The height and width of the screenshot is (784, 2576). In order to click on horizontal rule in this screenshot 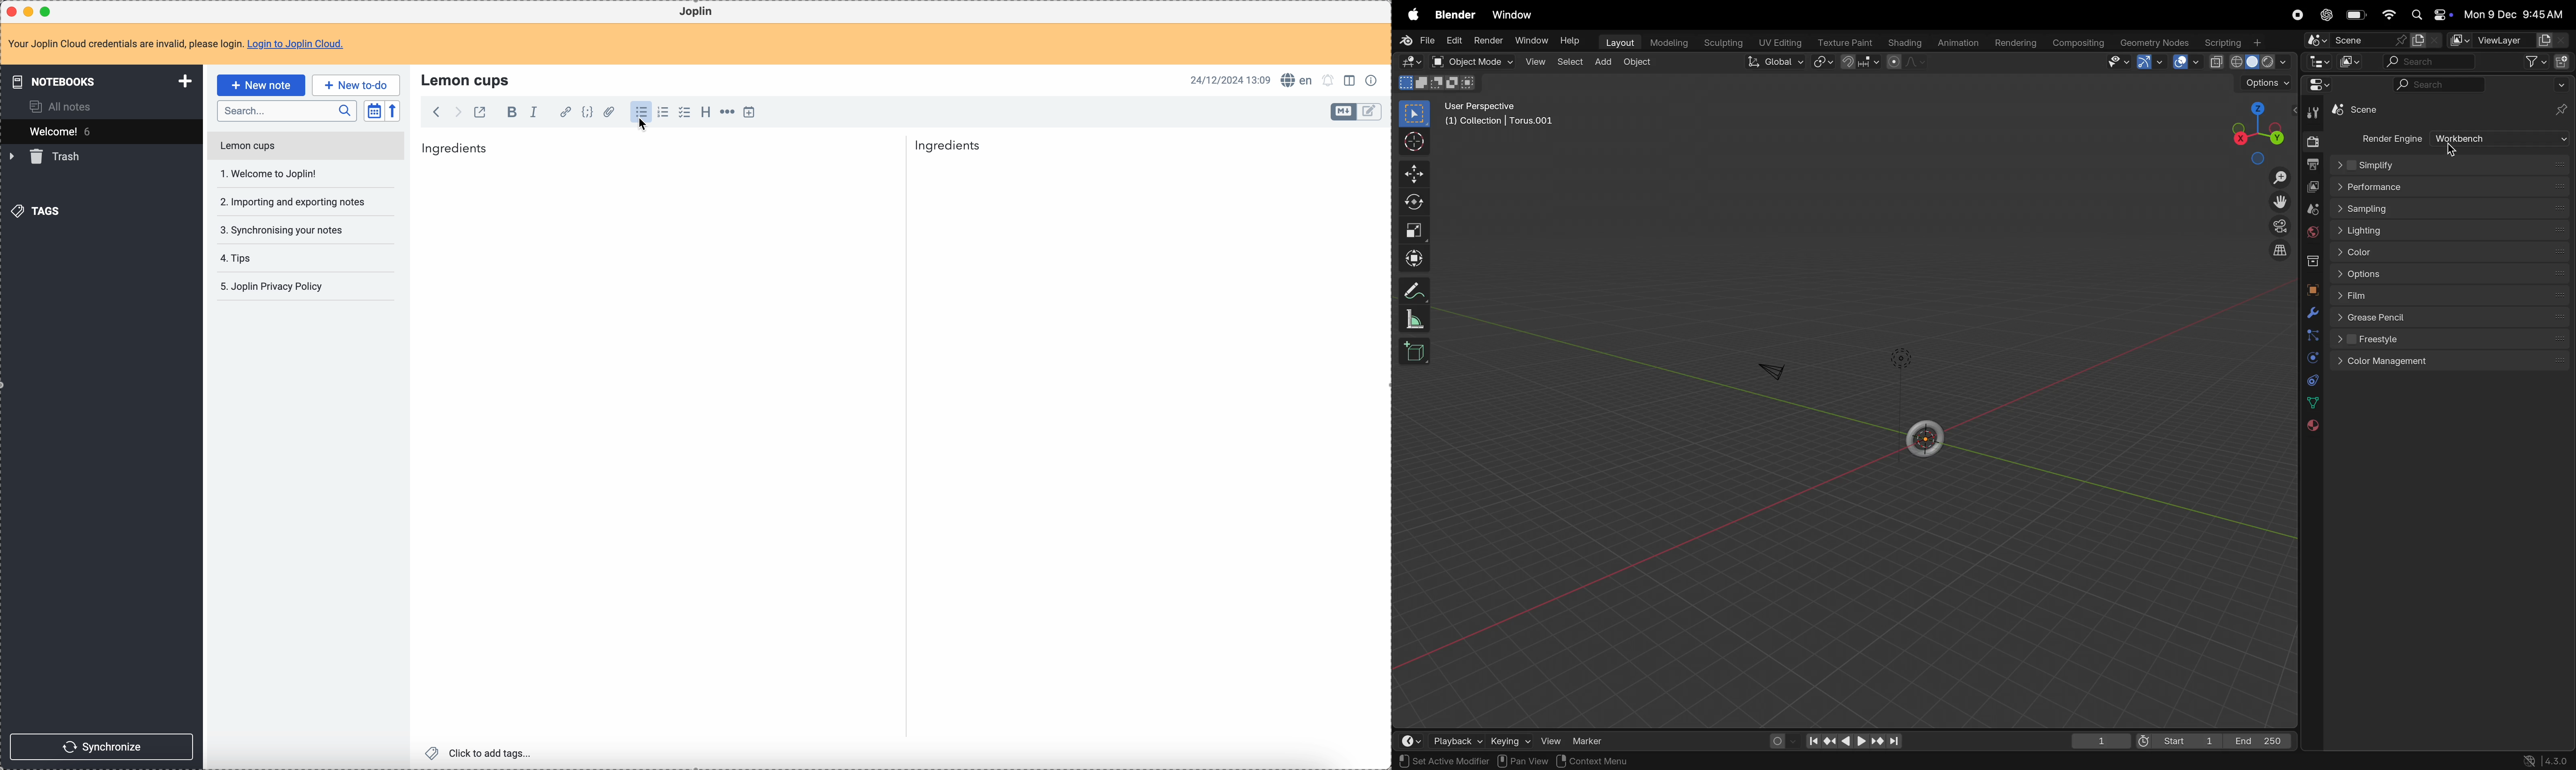, I will do `click(726, 113)`.